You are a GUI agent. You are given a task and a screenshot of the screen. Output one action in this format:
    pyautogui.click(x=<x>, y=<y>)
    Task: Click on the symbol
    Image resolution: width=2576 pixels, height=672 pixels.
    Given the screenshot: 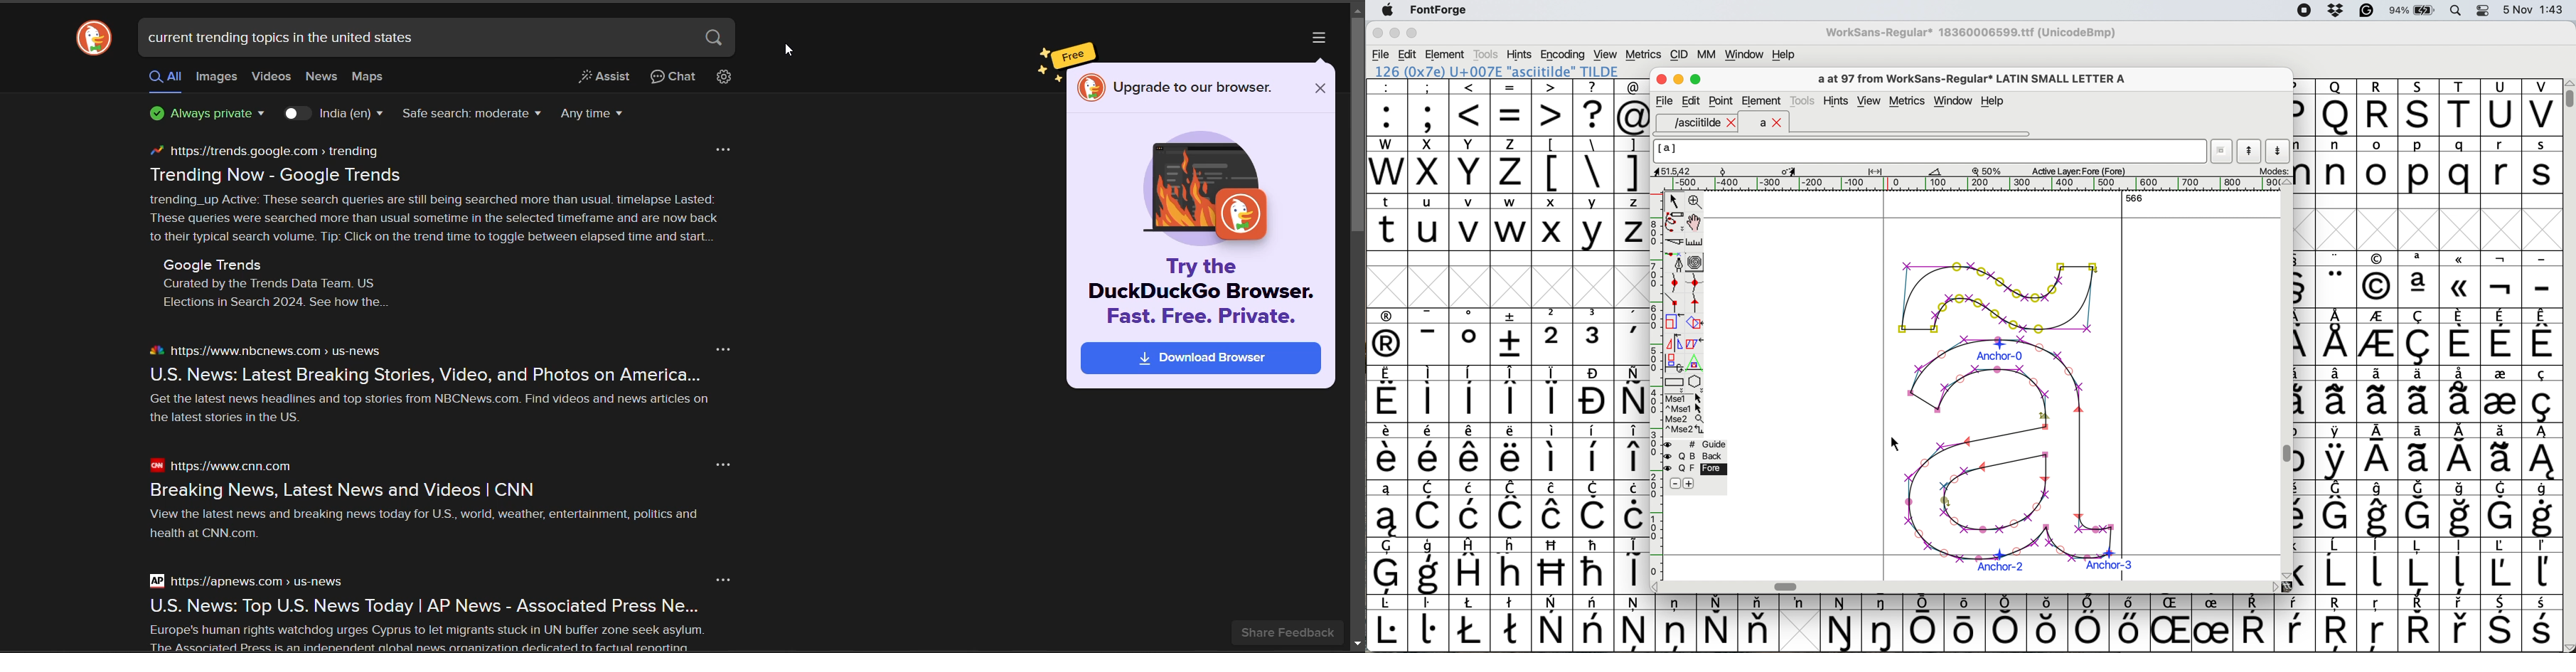 What is the action you would take?
    pyautogui.click(x=1471, y=451)
    